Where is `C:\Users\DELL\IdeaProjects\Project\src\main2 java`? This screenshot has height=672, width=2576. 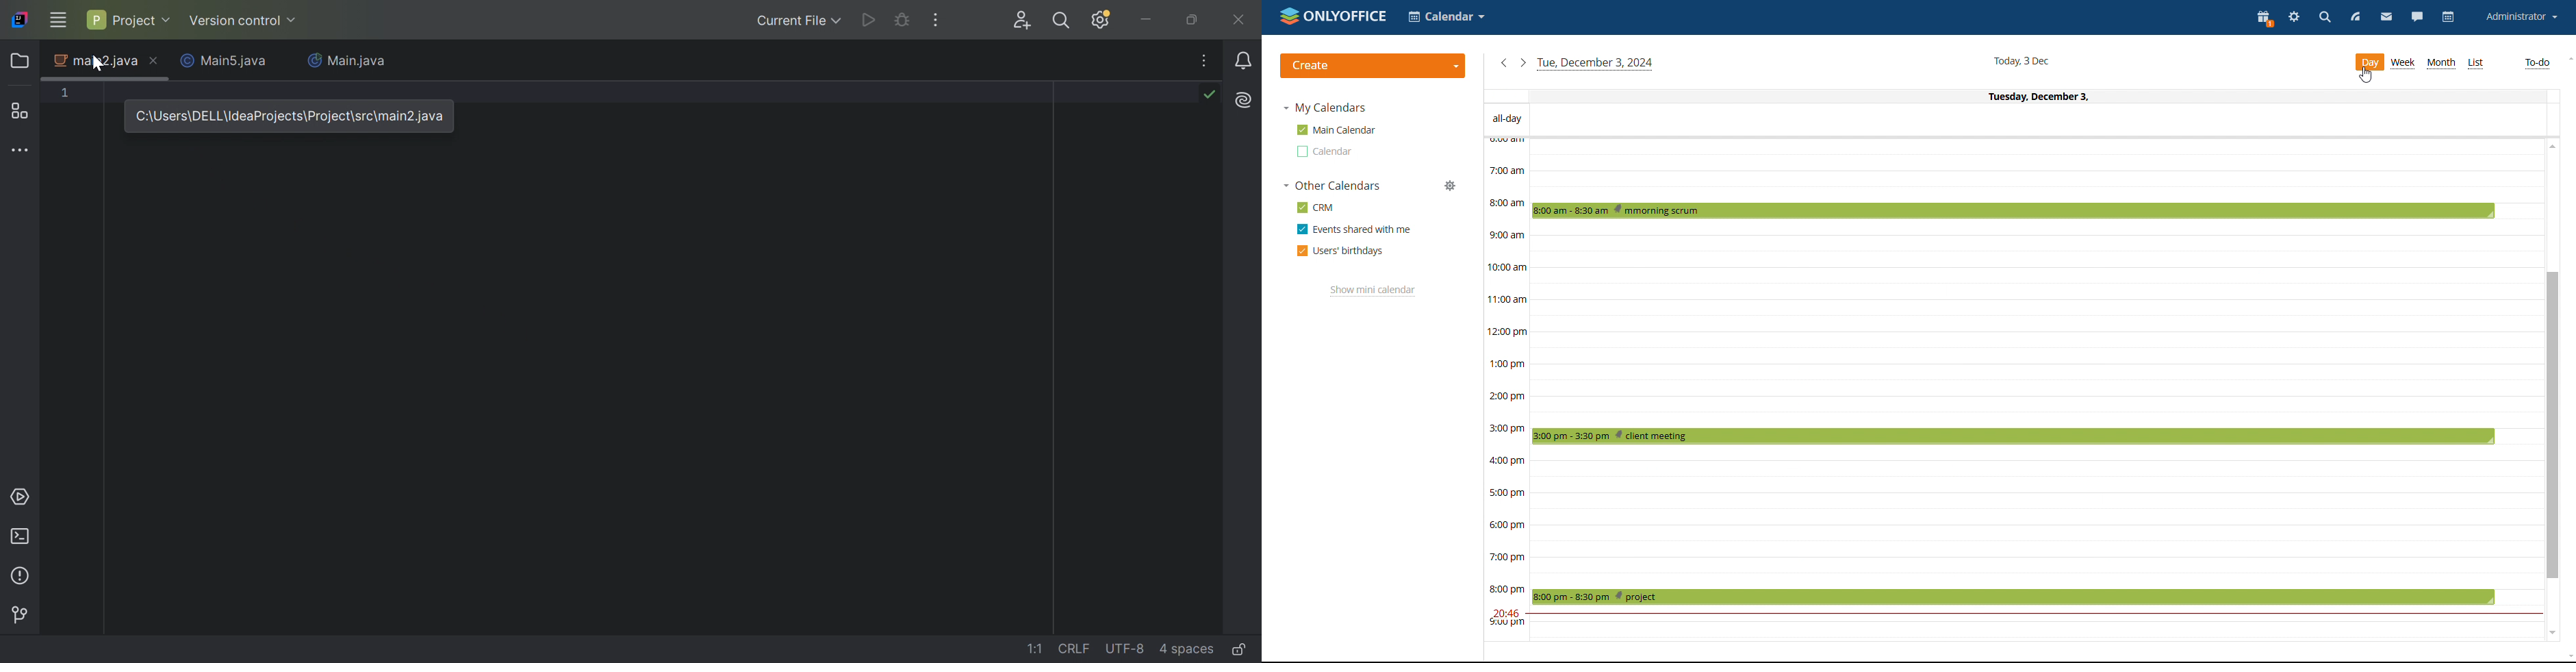 C:\Users\DELL\IdeaProjects\Project\src\main2 java is located at coordinates (290, 116).